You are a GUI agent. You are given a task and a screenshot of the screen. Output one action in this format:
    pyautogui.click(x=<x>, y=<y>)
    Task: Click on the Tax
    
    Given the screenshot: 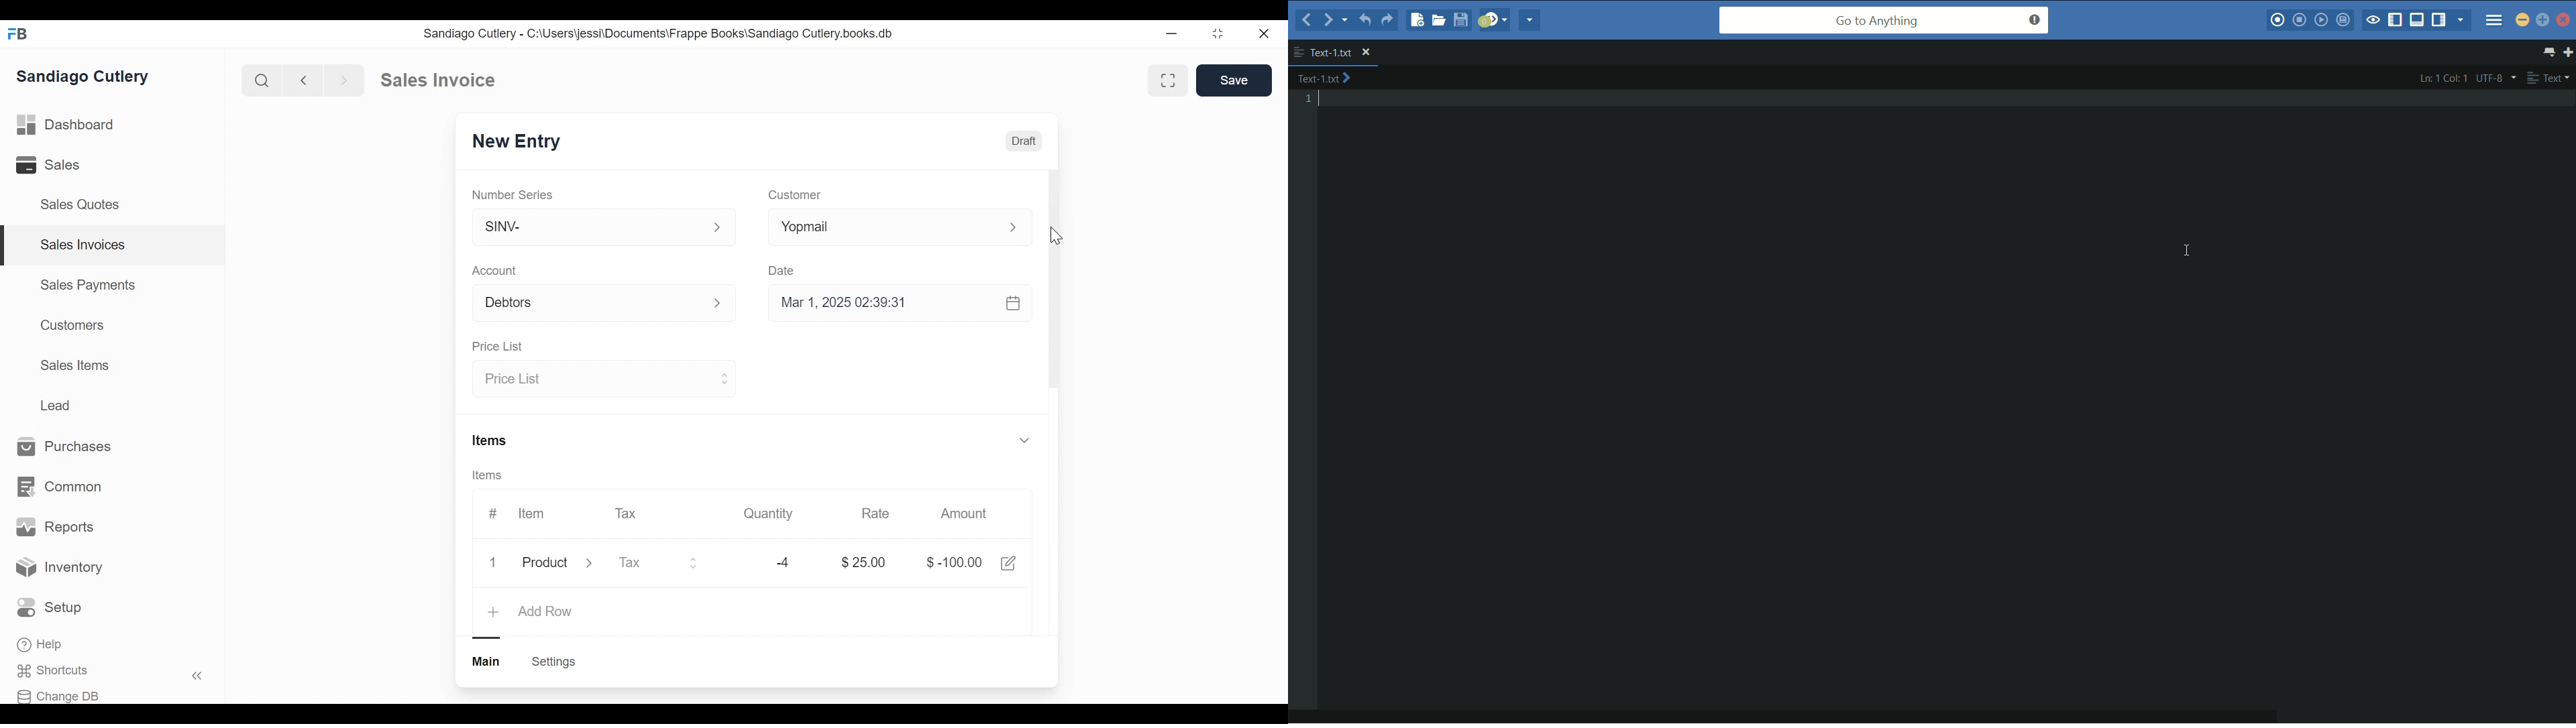 What is the action you would take?
    pyautogui.click(x=625, y=514)
    